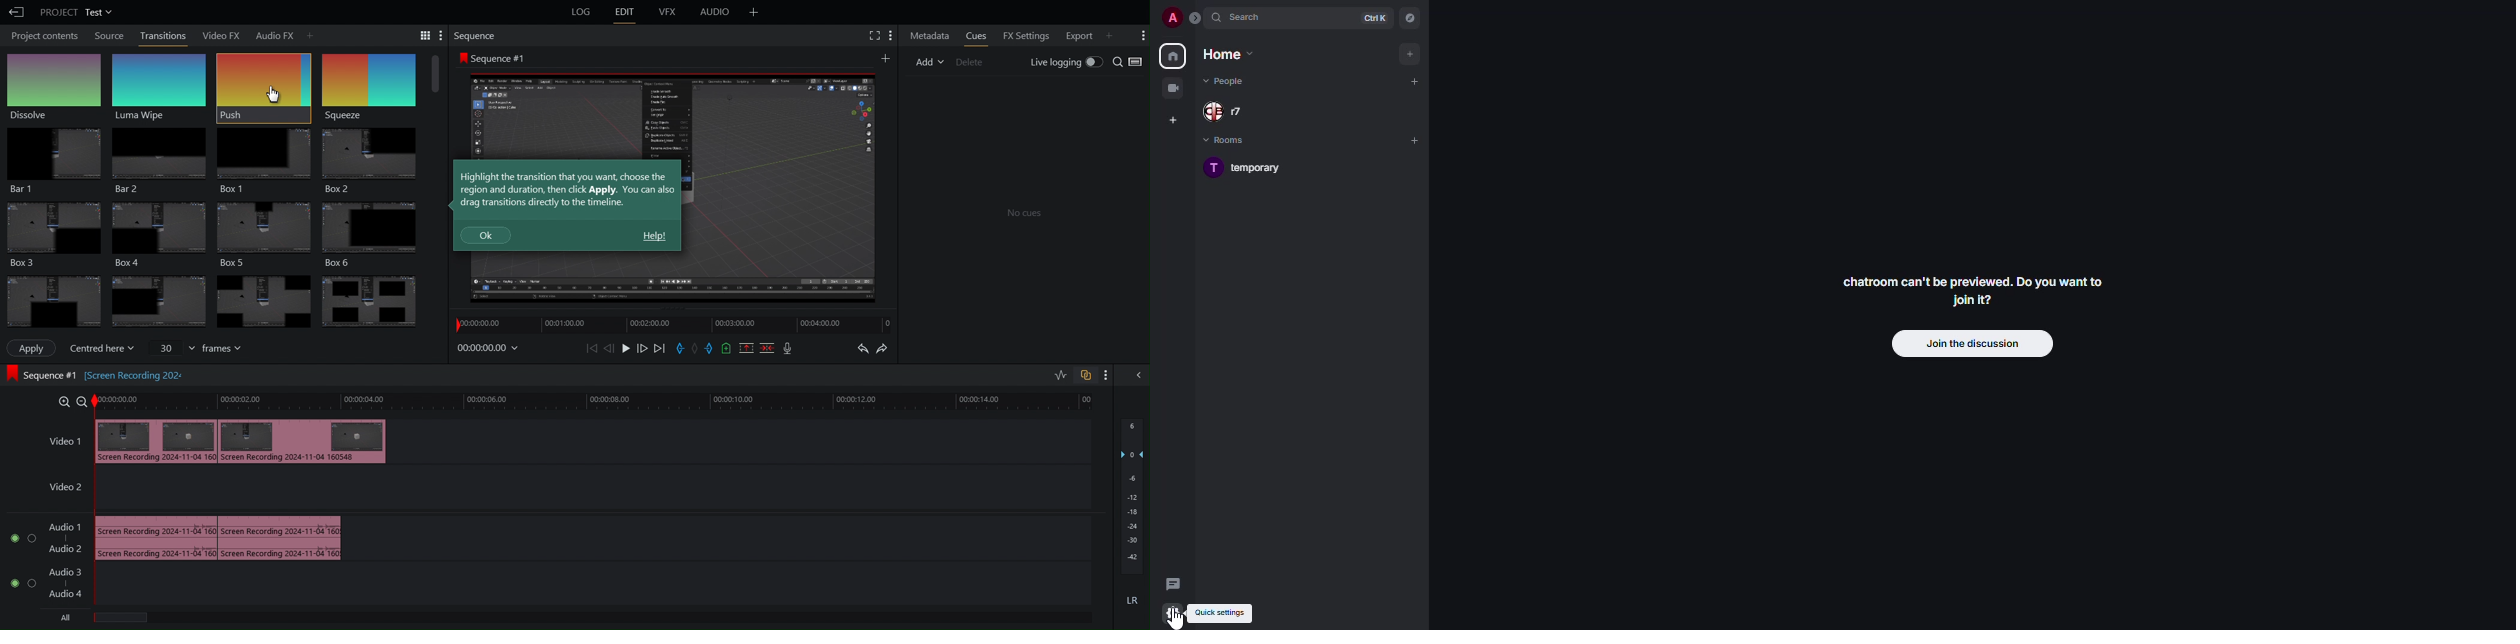 The image size is (2520, 644). What do you see at coordinates (61, 489) in the screenshot?
I see `Video 2` at bounding box center [61, 489].